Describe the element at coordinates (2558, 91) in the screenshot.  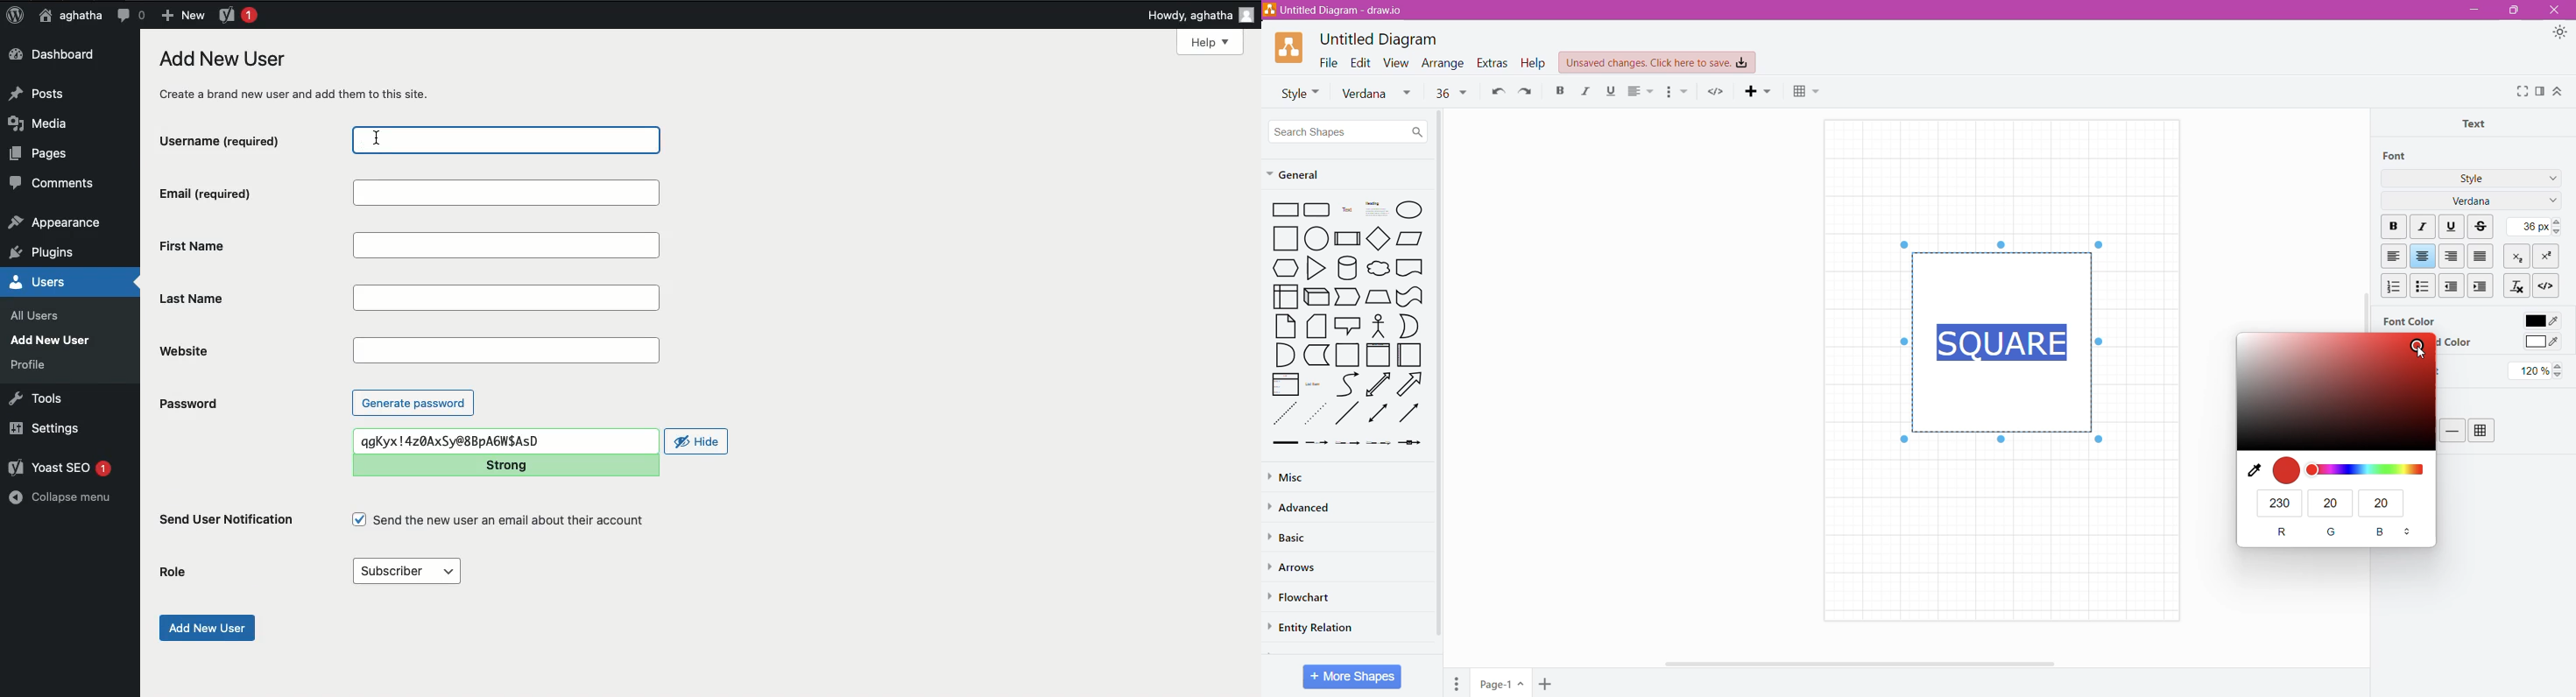
I see `Expand/Collapse` at that location.